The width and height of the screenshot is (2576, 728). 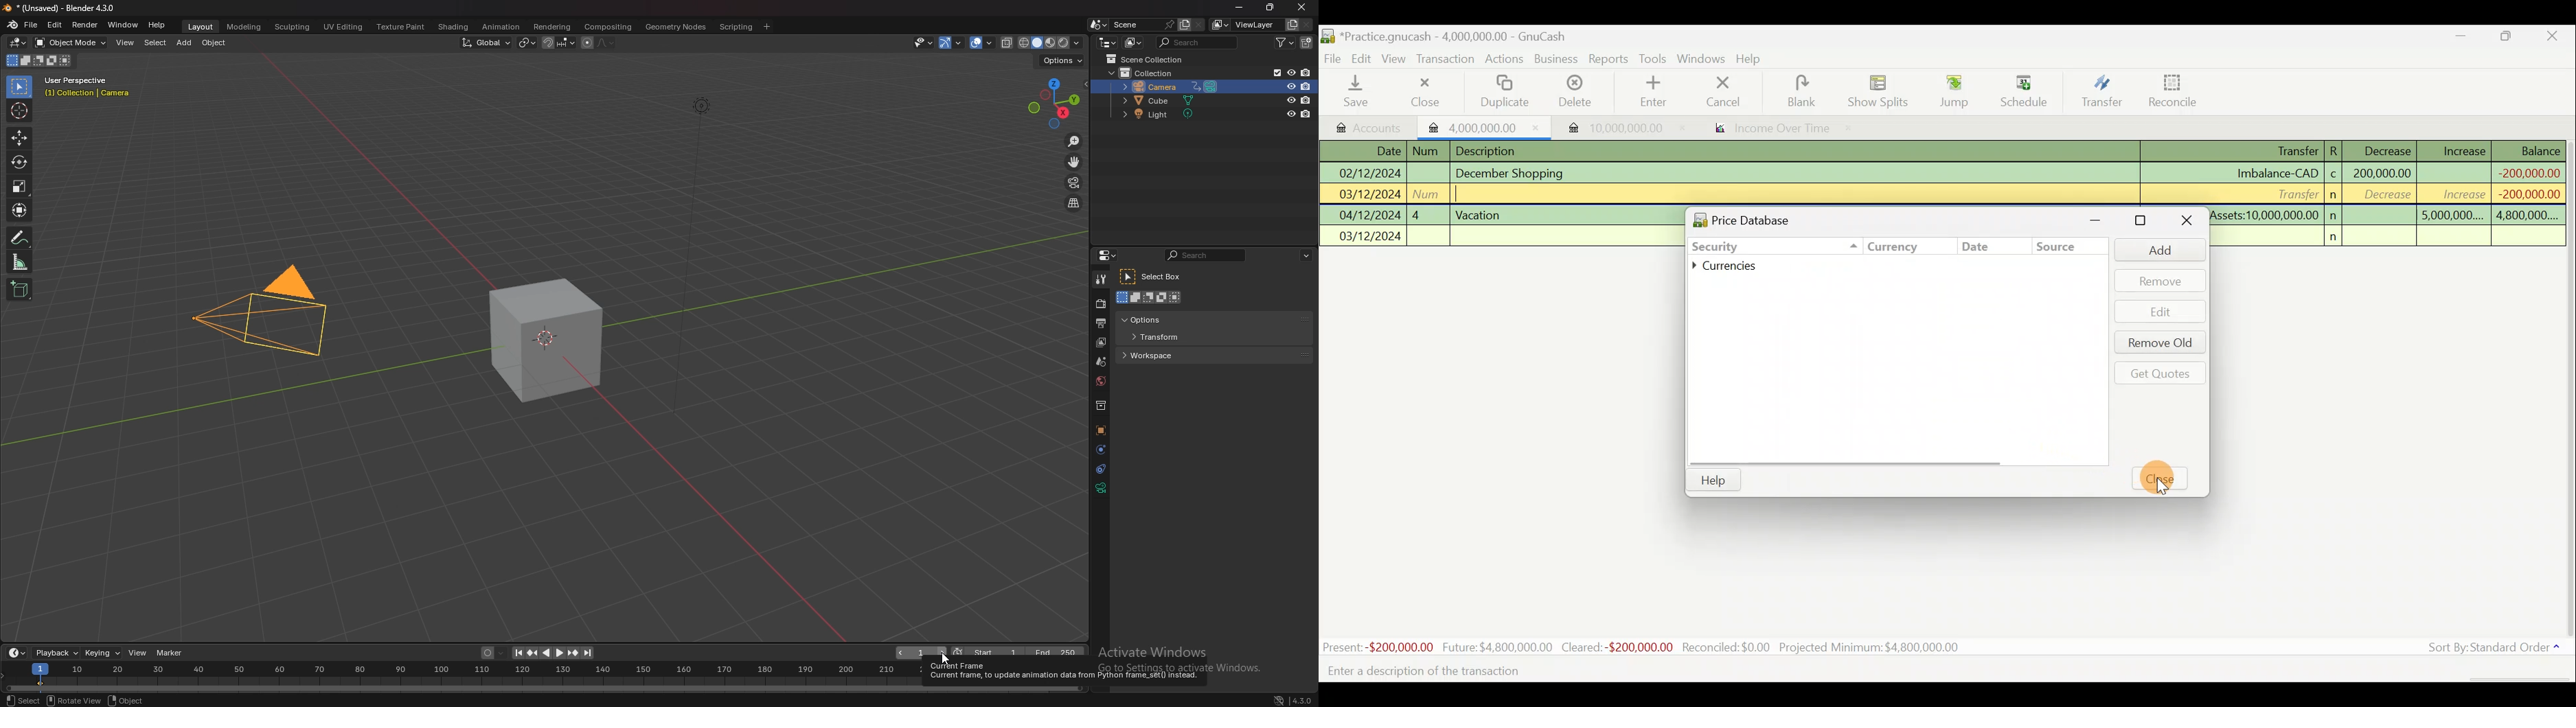 What do you see at coordinates (1713, 480) in the screenshot?
I see `Help` at bounding box center [1713, 480].